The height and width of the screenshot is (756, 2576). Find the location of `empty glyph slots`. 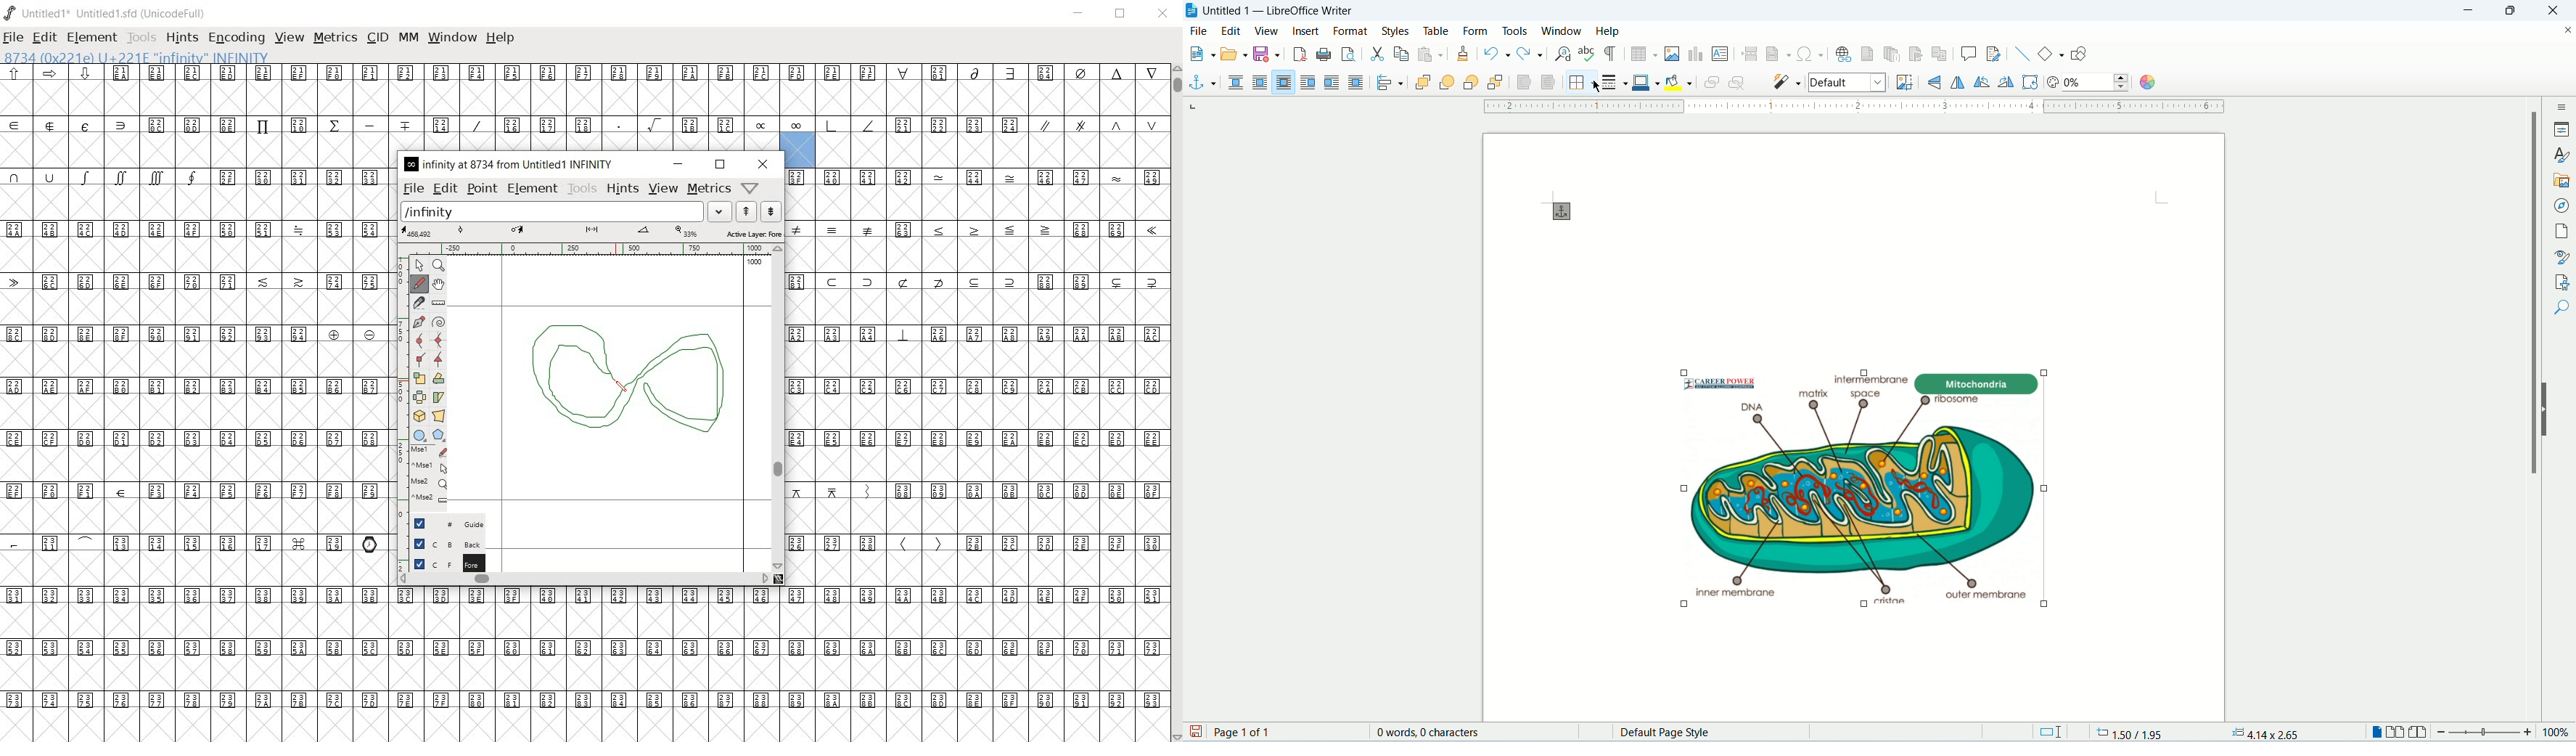

empty glyph slots is located at coordinates (197, 413).